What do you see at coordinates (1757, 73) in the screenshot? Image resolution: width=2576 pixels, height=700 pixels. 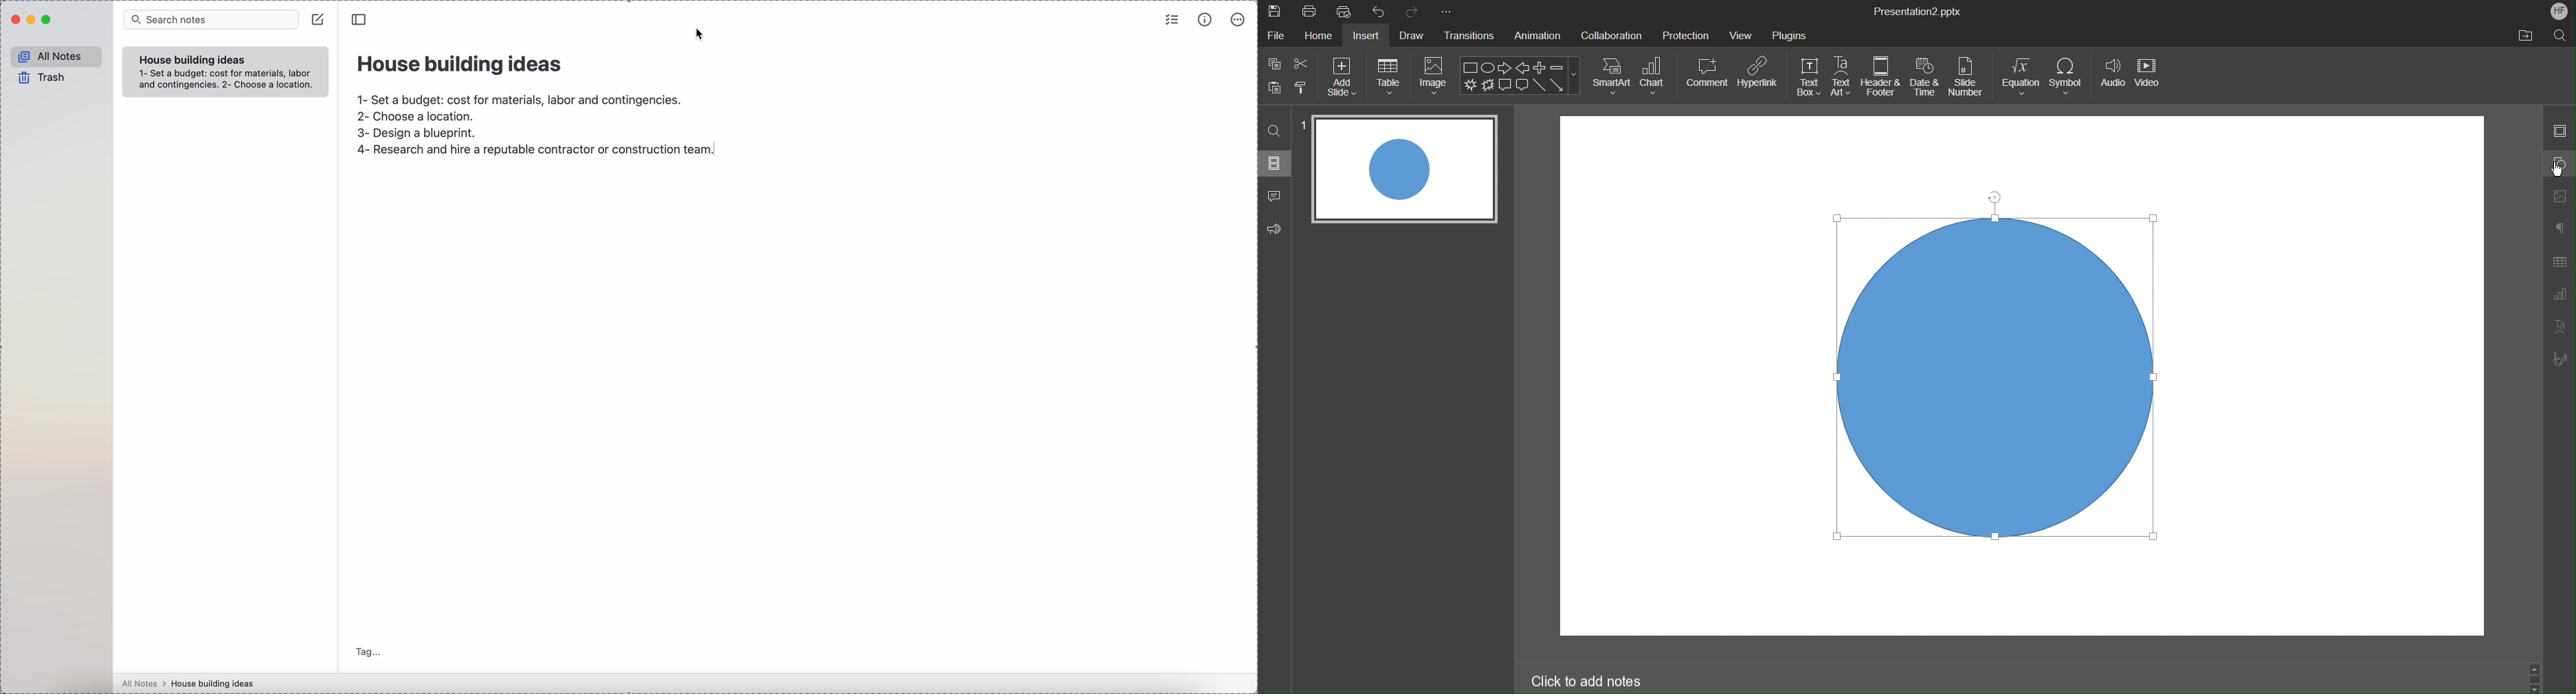 I see `Hyperlink` at bounding box center [1757, 73].